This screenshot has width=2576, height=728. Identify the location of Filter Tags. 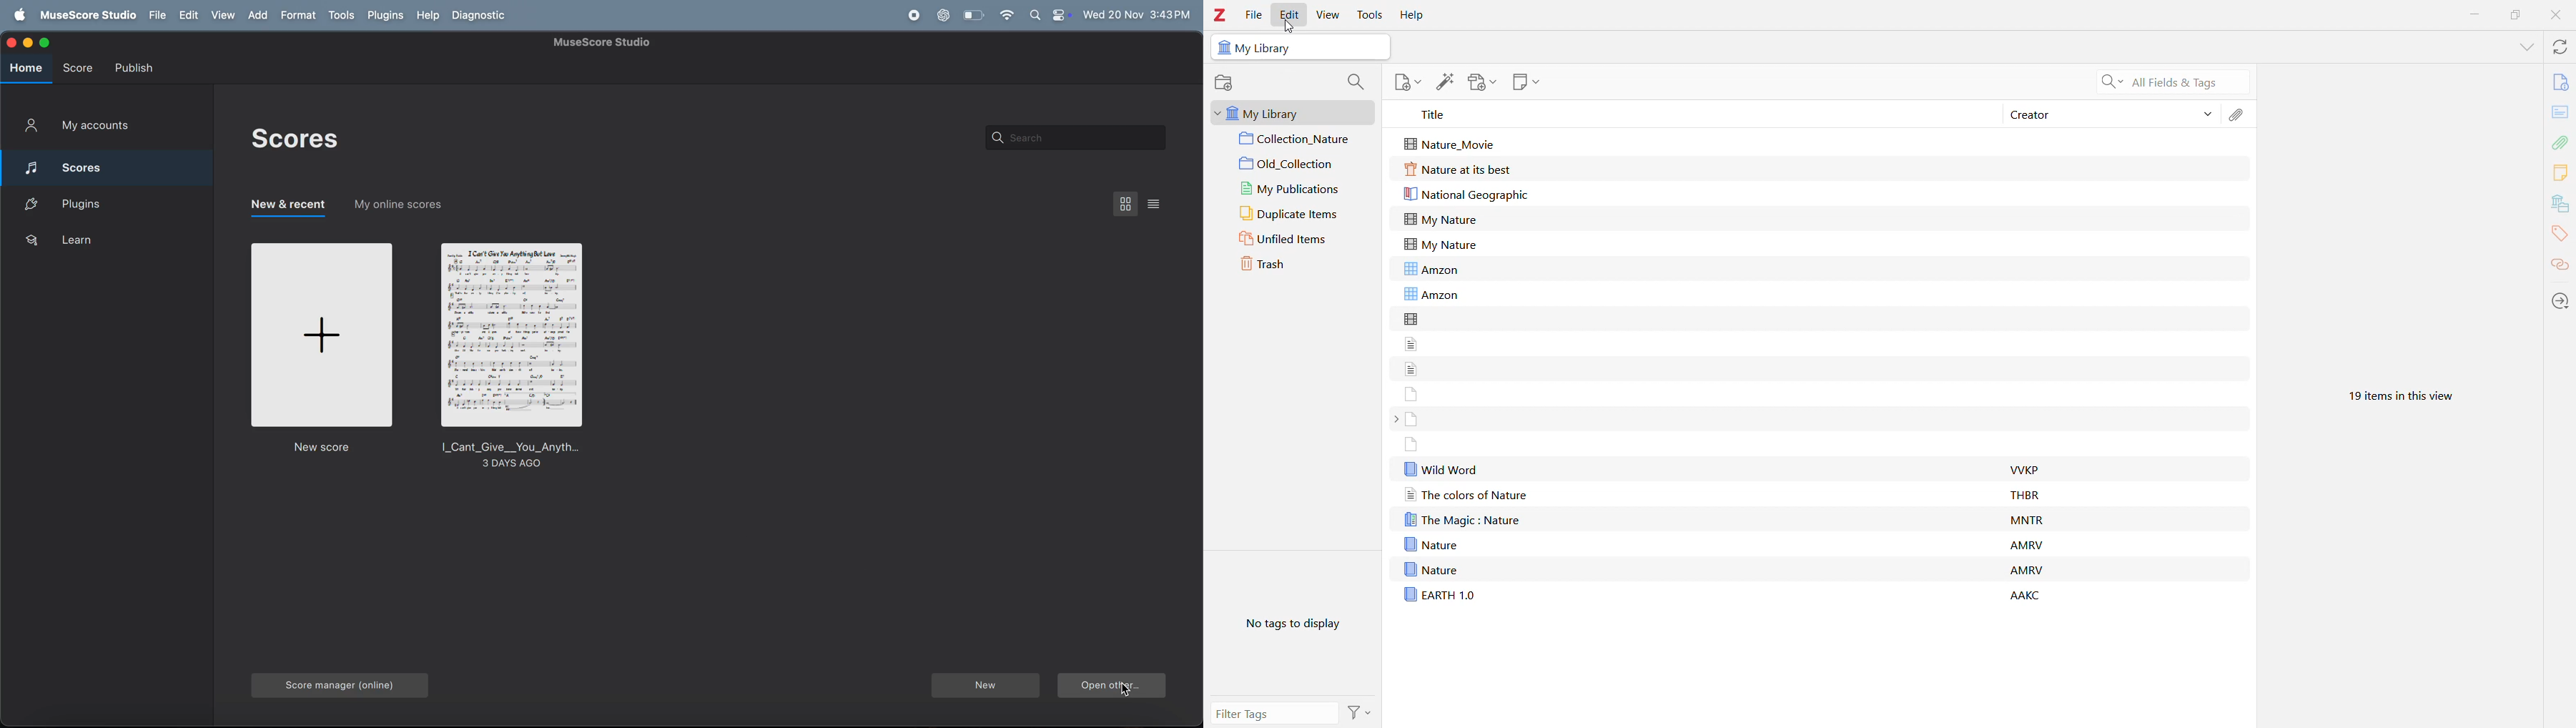
(1275, 714).